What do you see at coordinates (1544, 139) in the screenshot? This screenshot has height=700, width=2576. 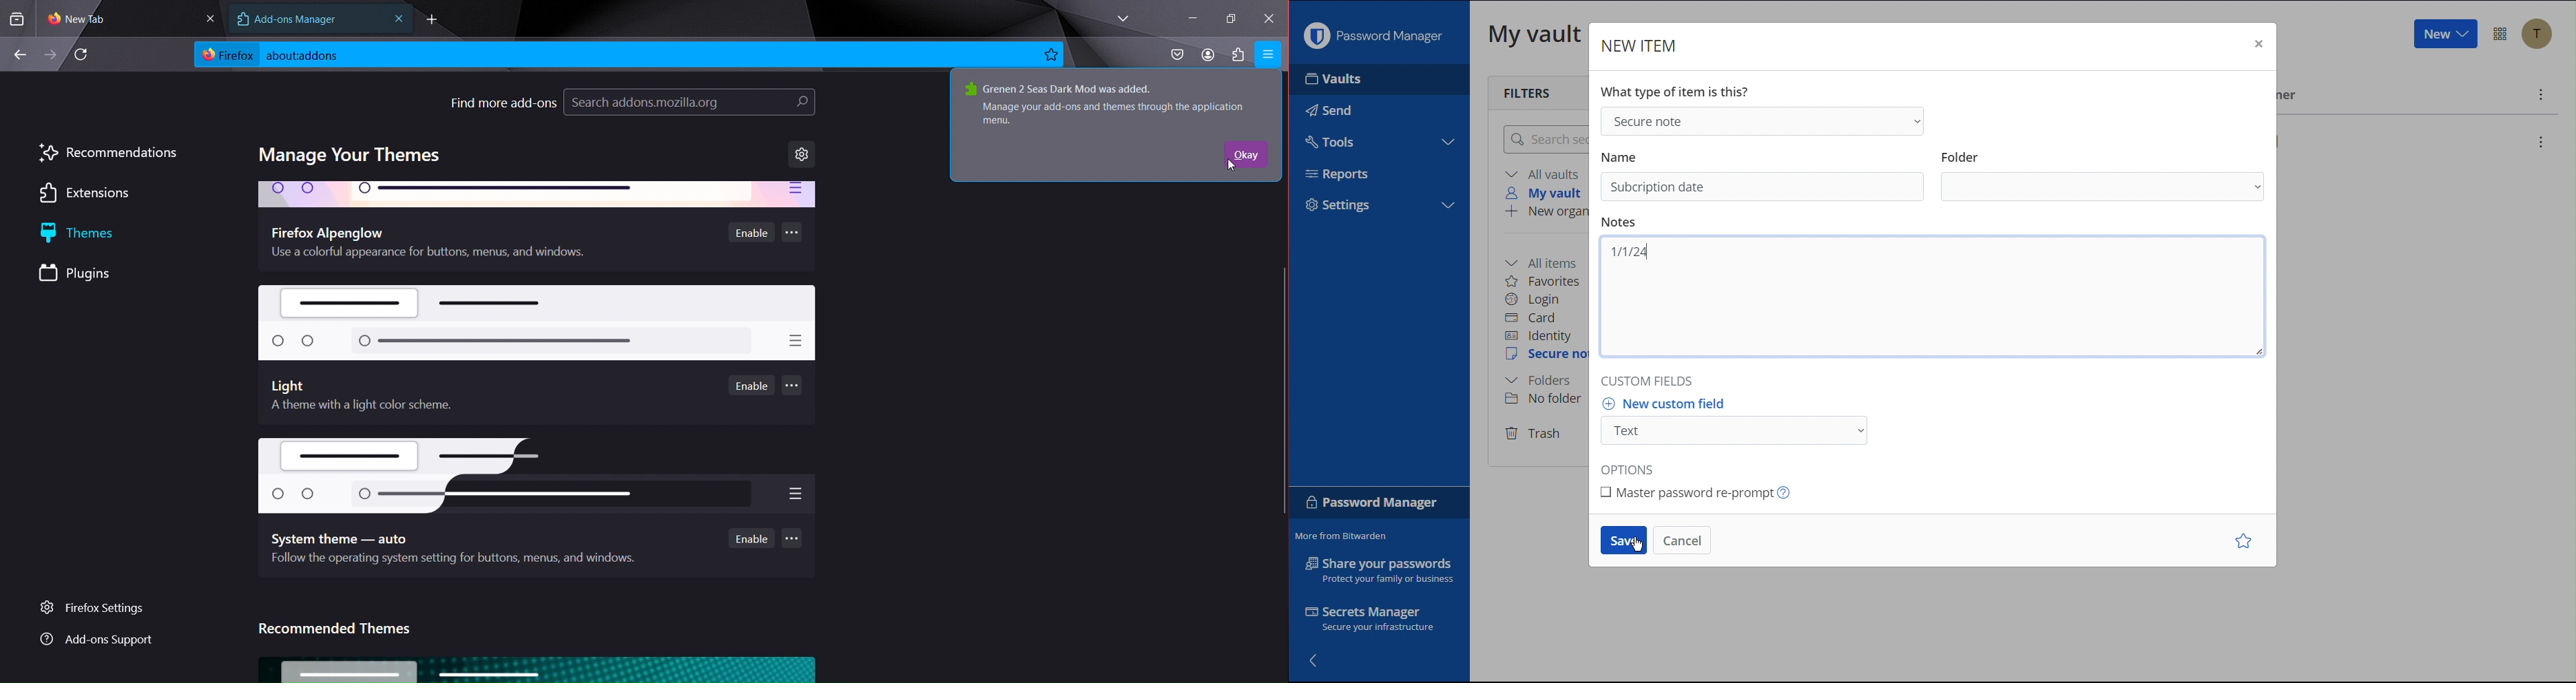 I see `Search secure notes` at bounding box center [1544, 139].